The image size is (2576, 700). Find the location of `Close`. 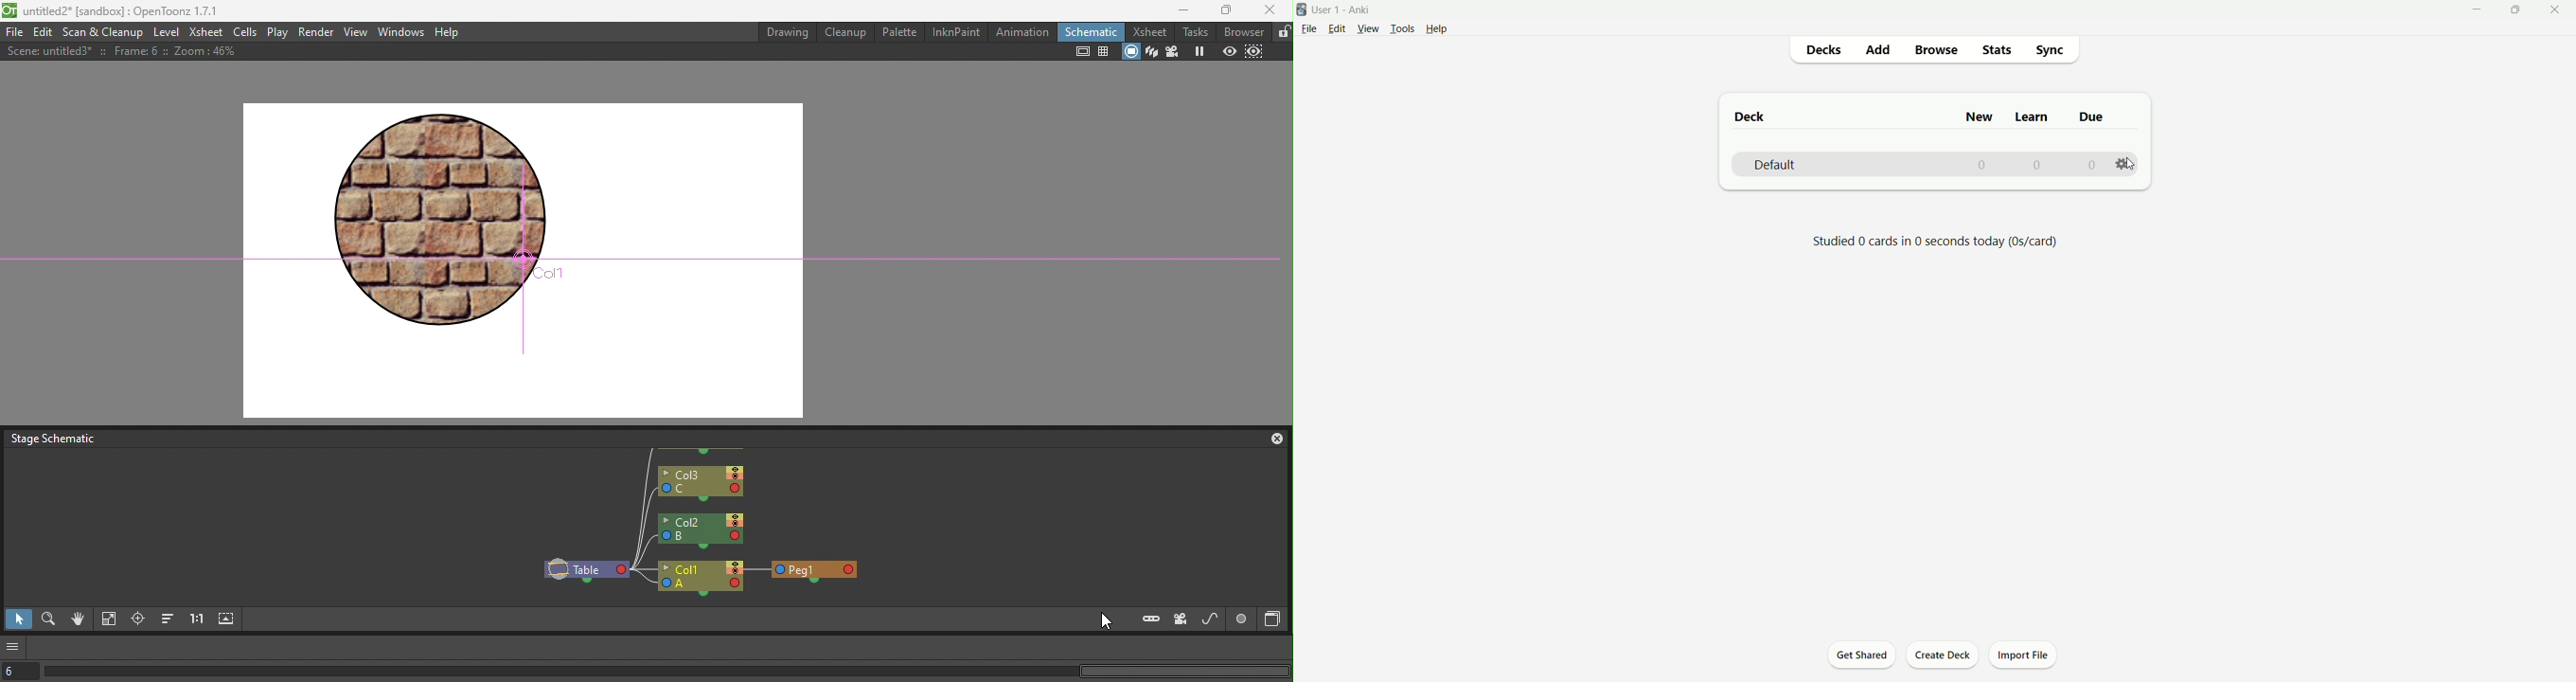

Close is located at coordinates (1270, 439).